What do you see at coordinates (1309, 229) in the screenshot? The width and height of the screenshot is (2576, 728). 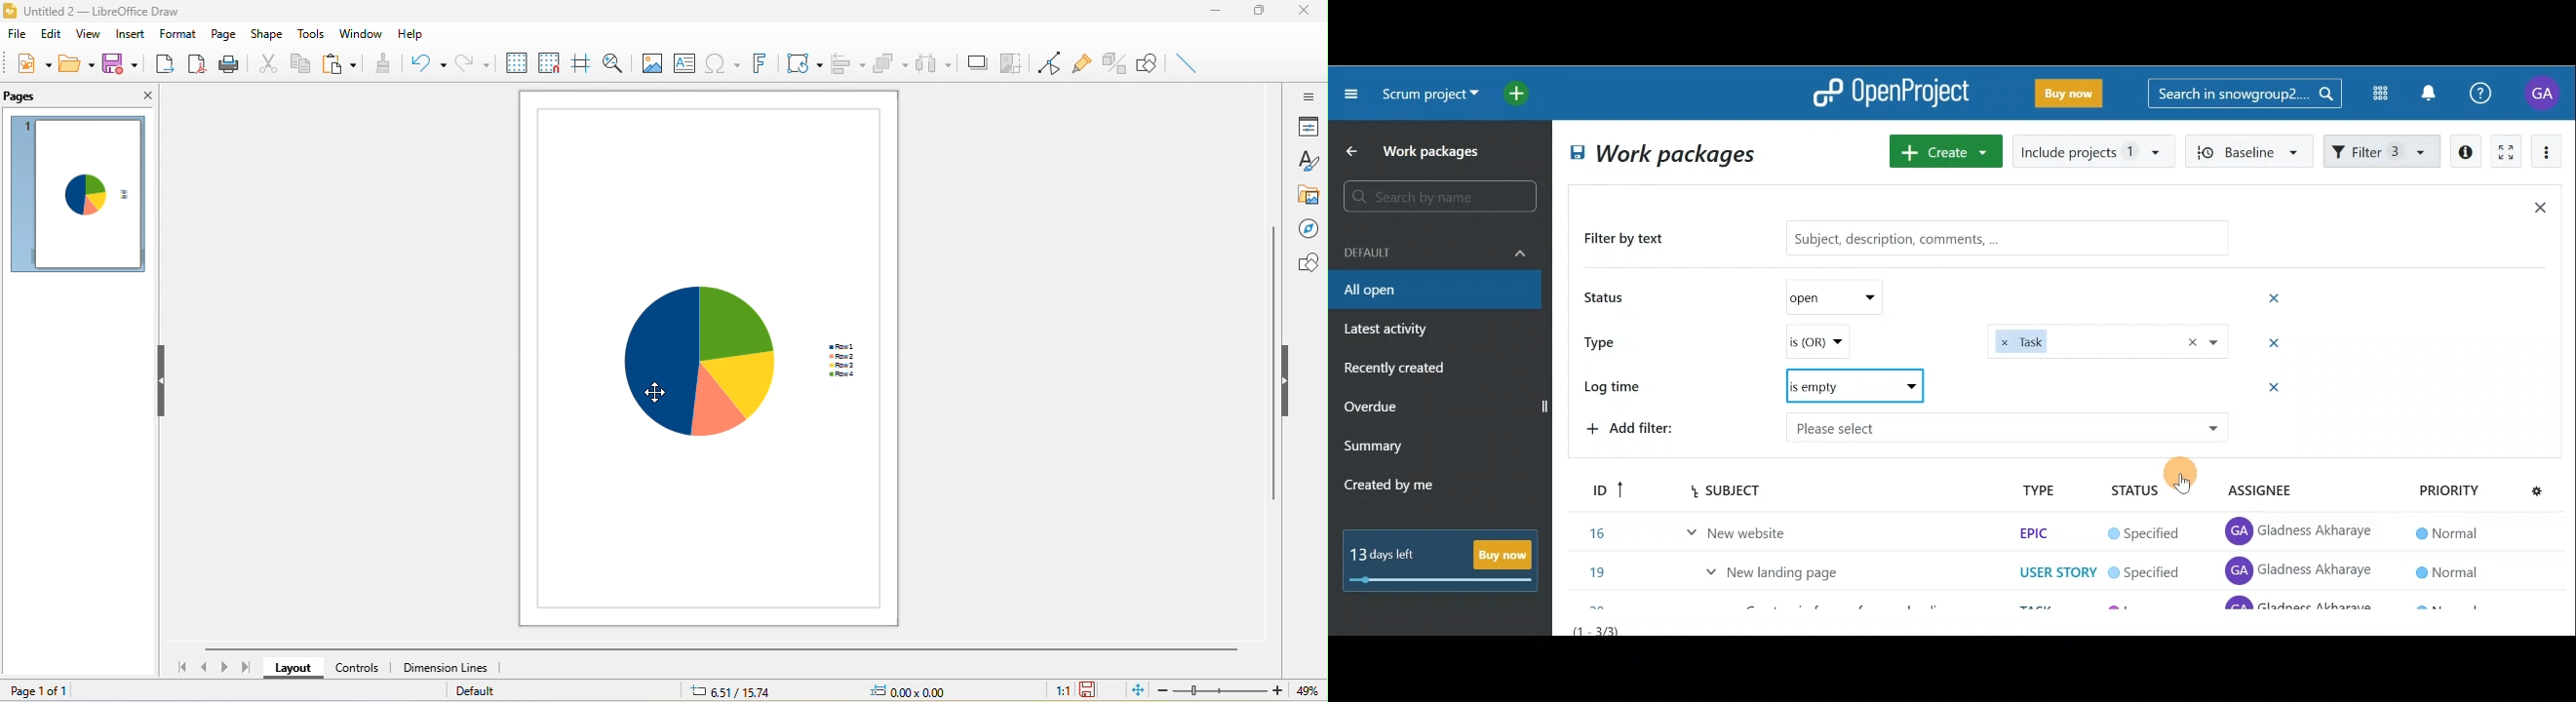 I see `navigator` at bounding box center [1309, 229].